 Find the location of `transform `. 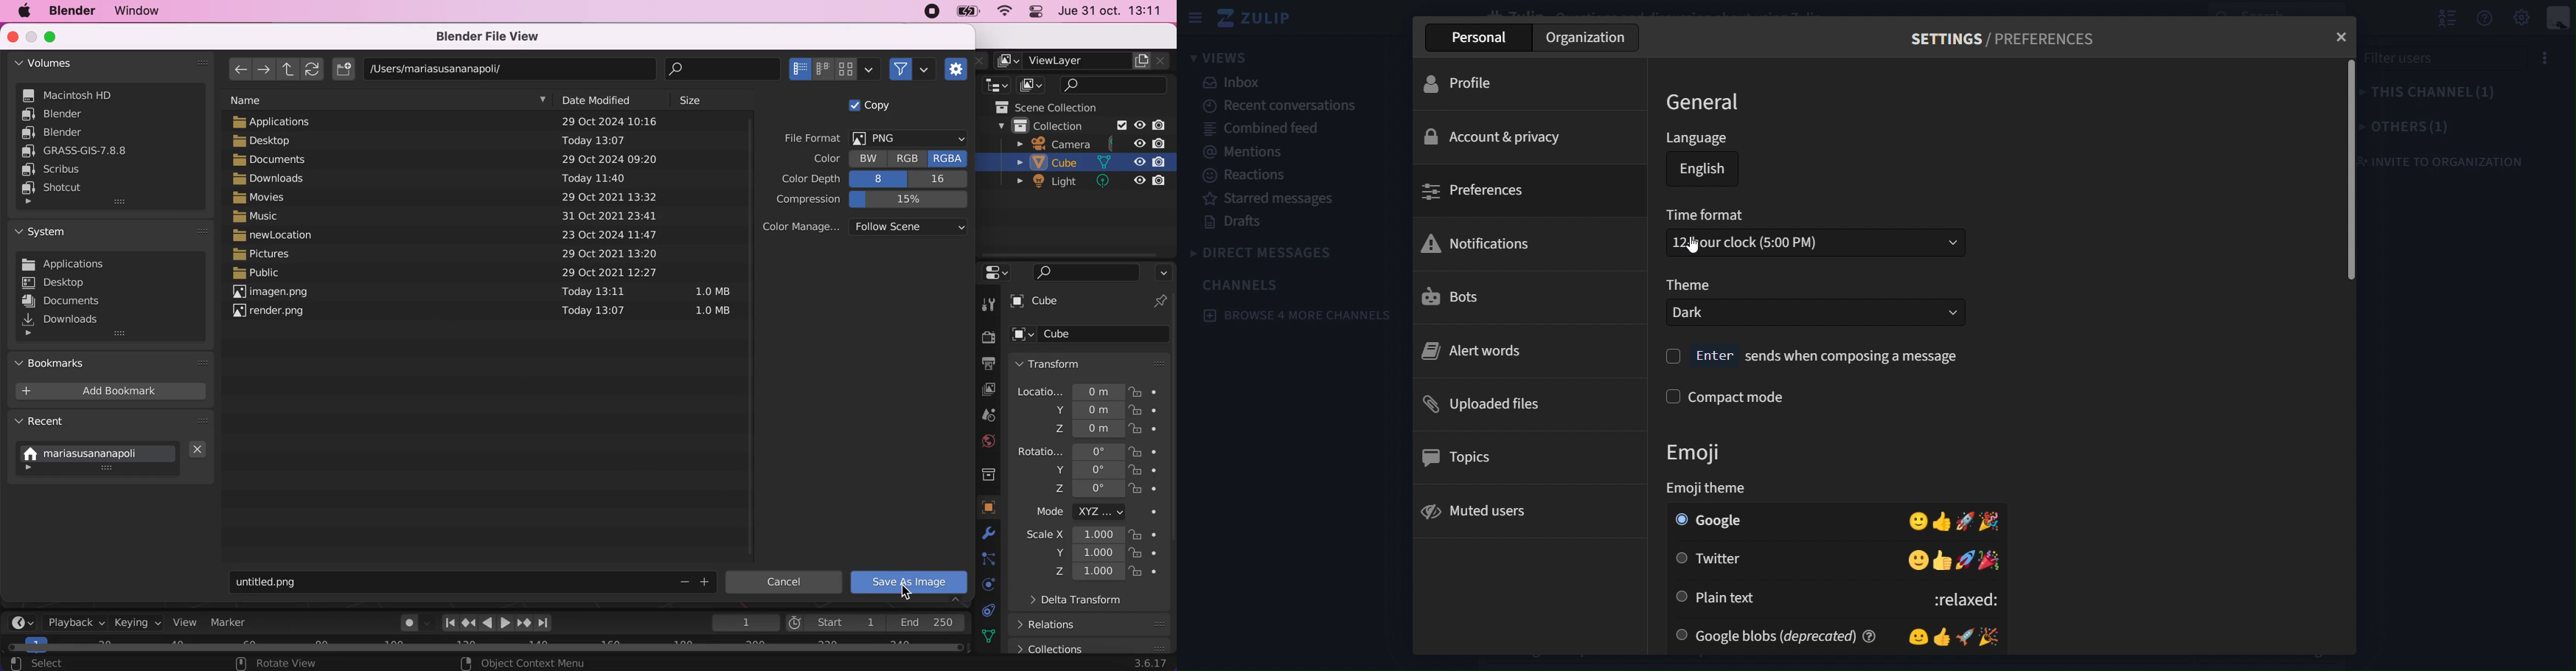

transform  is located at coordinates (1093, 363).